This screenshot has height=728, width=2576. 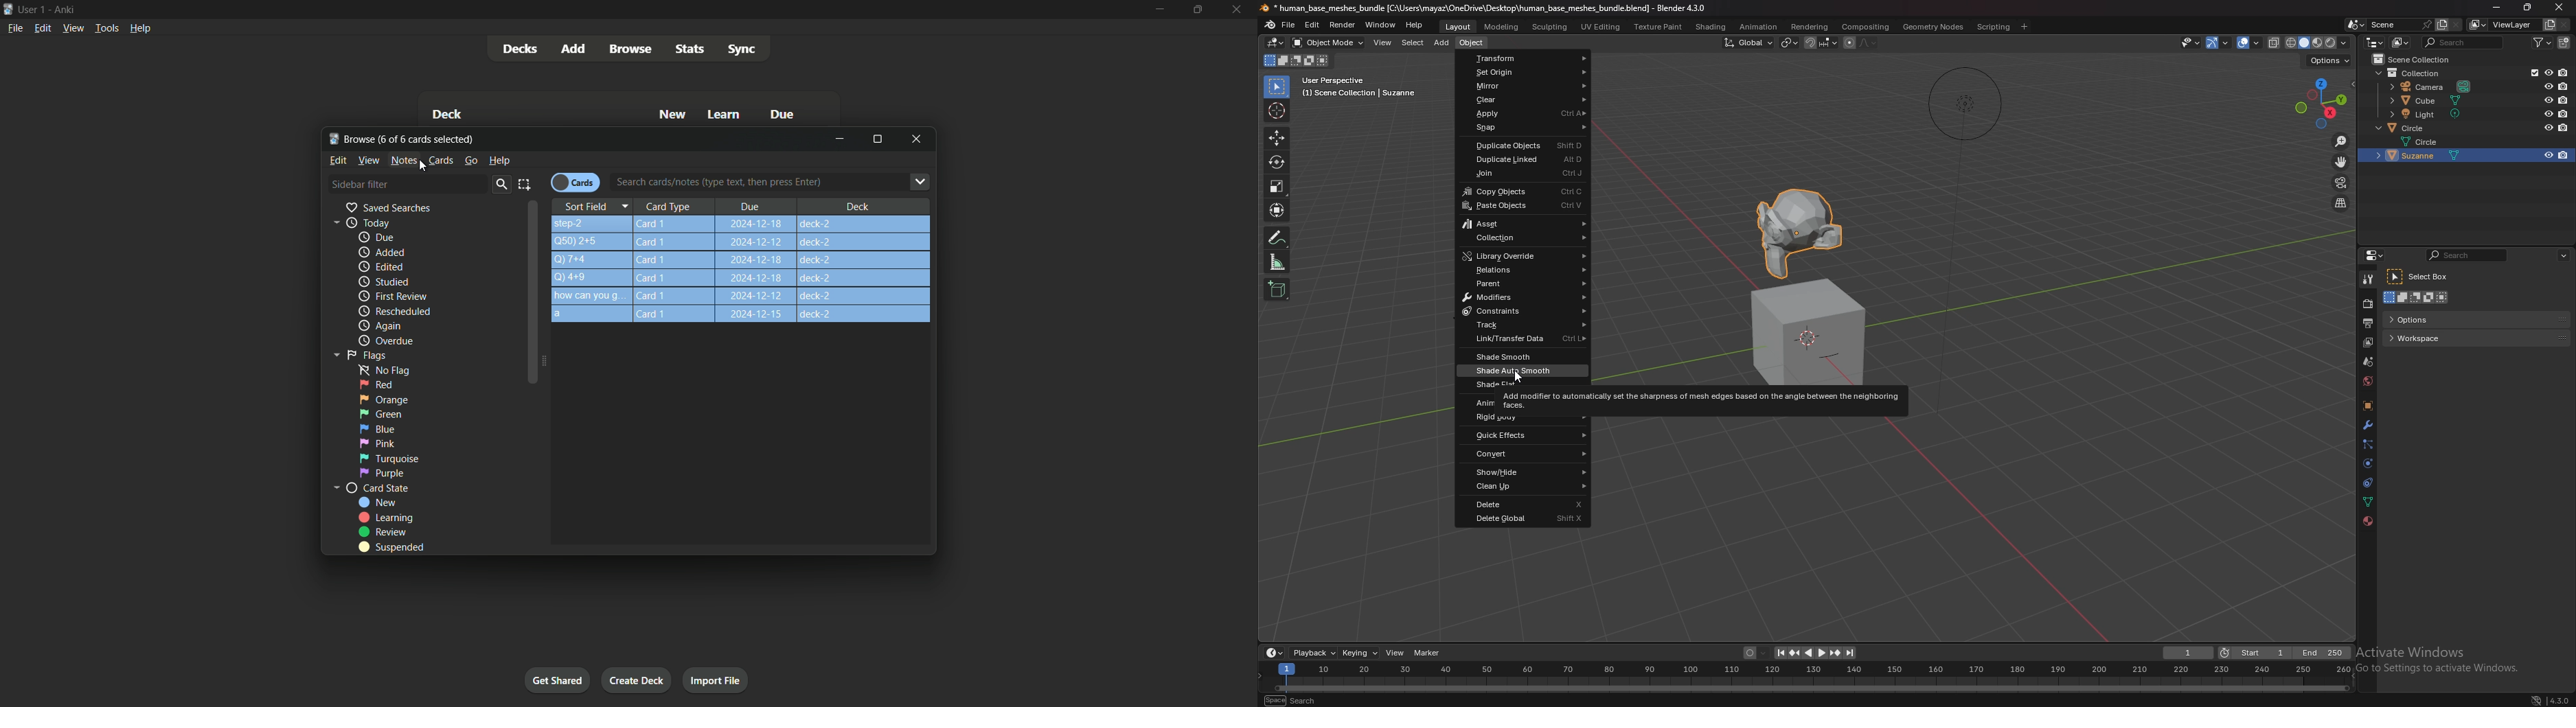 I want to click on window, so click(x=1381, y=25).